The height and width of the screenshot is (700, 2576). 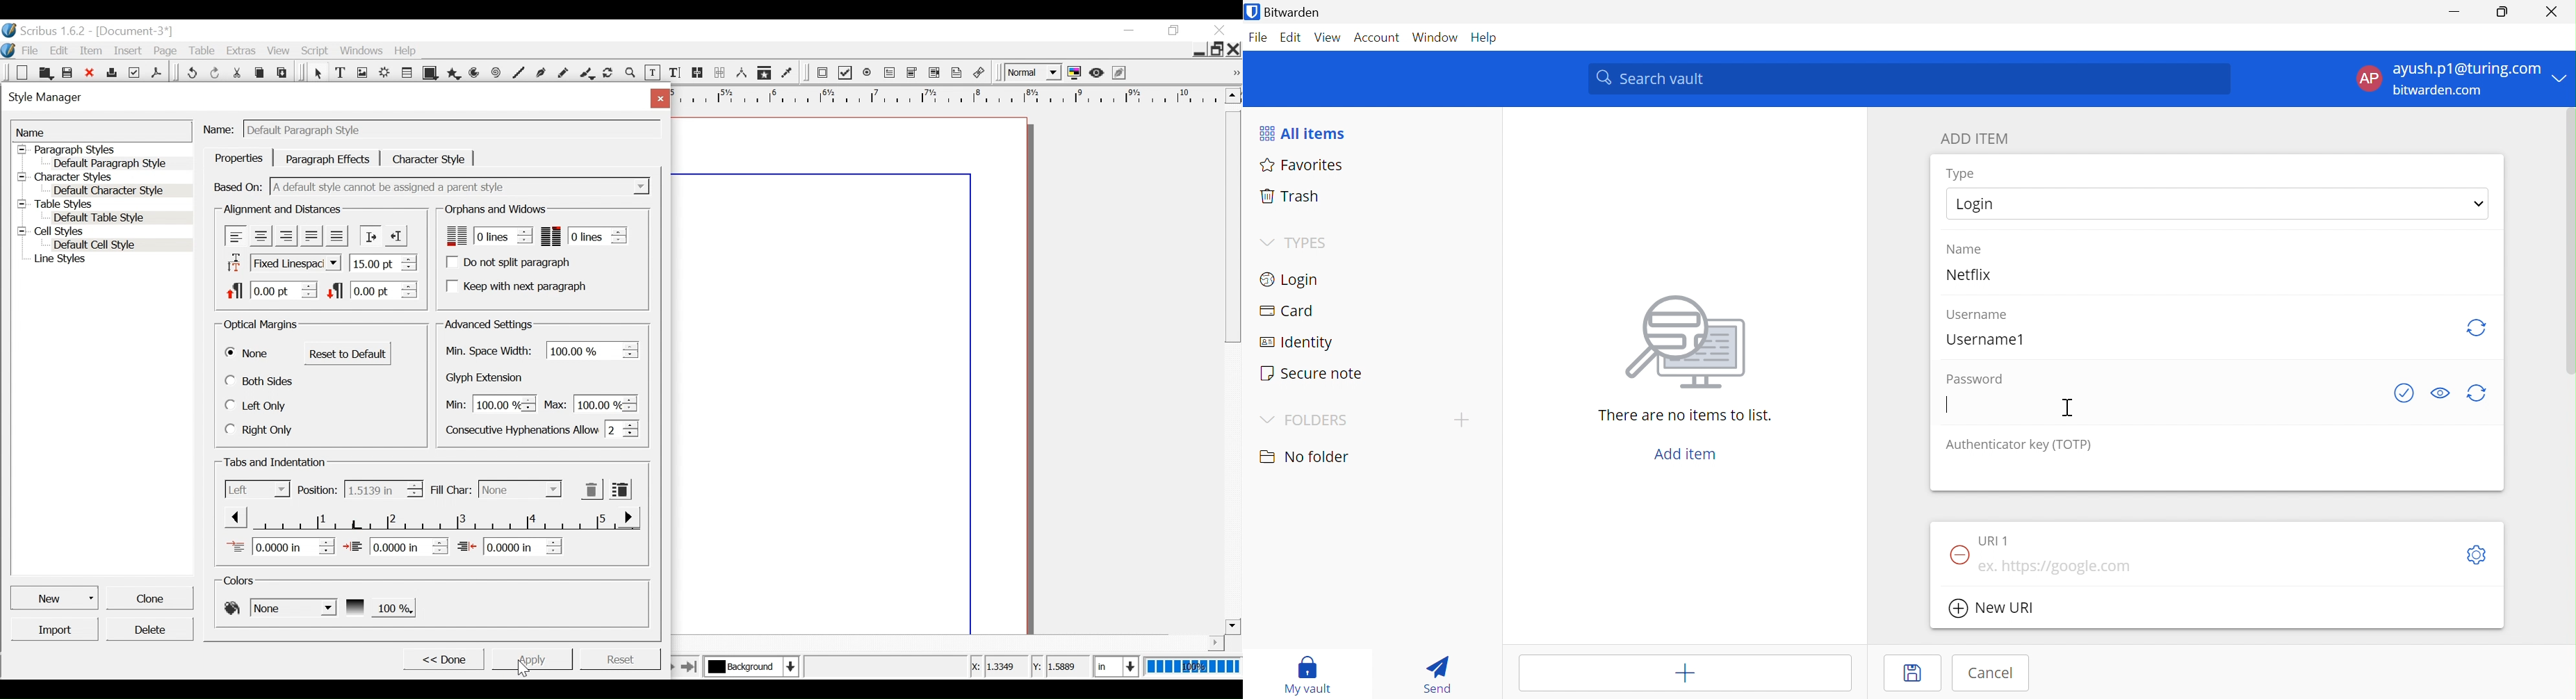 I want to click on PDF Combo Box, so click(x=914, y=73).